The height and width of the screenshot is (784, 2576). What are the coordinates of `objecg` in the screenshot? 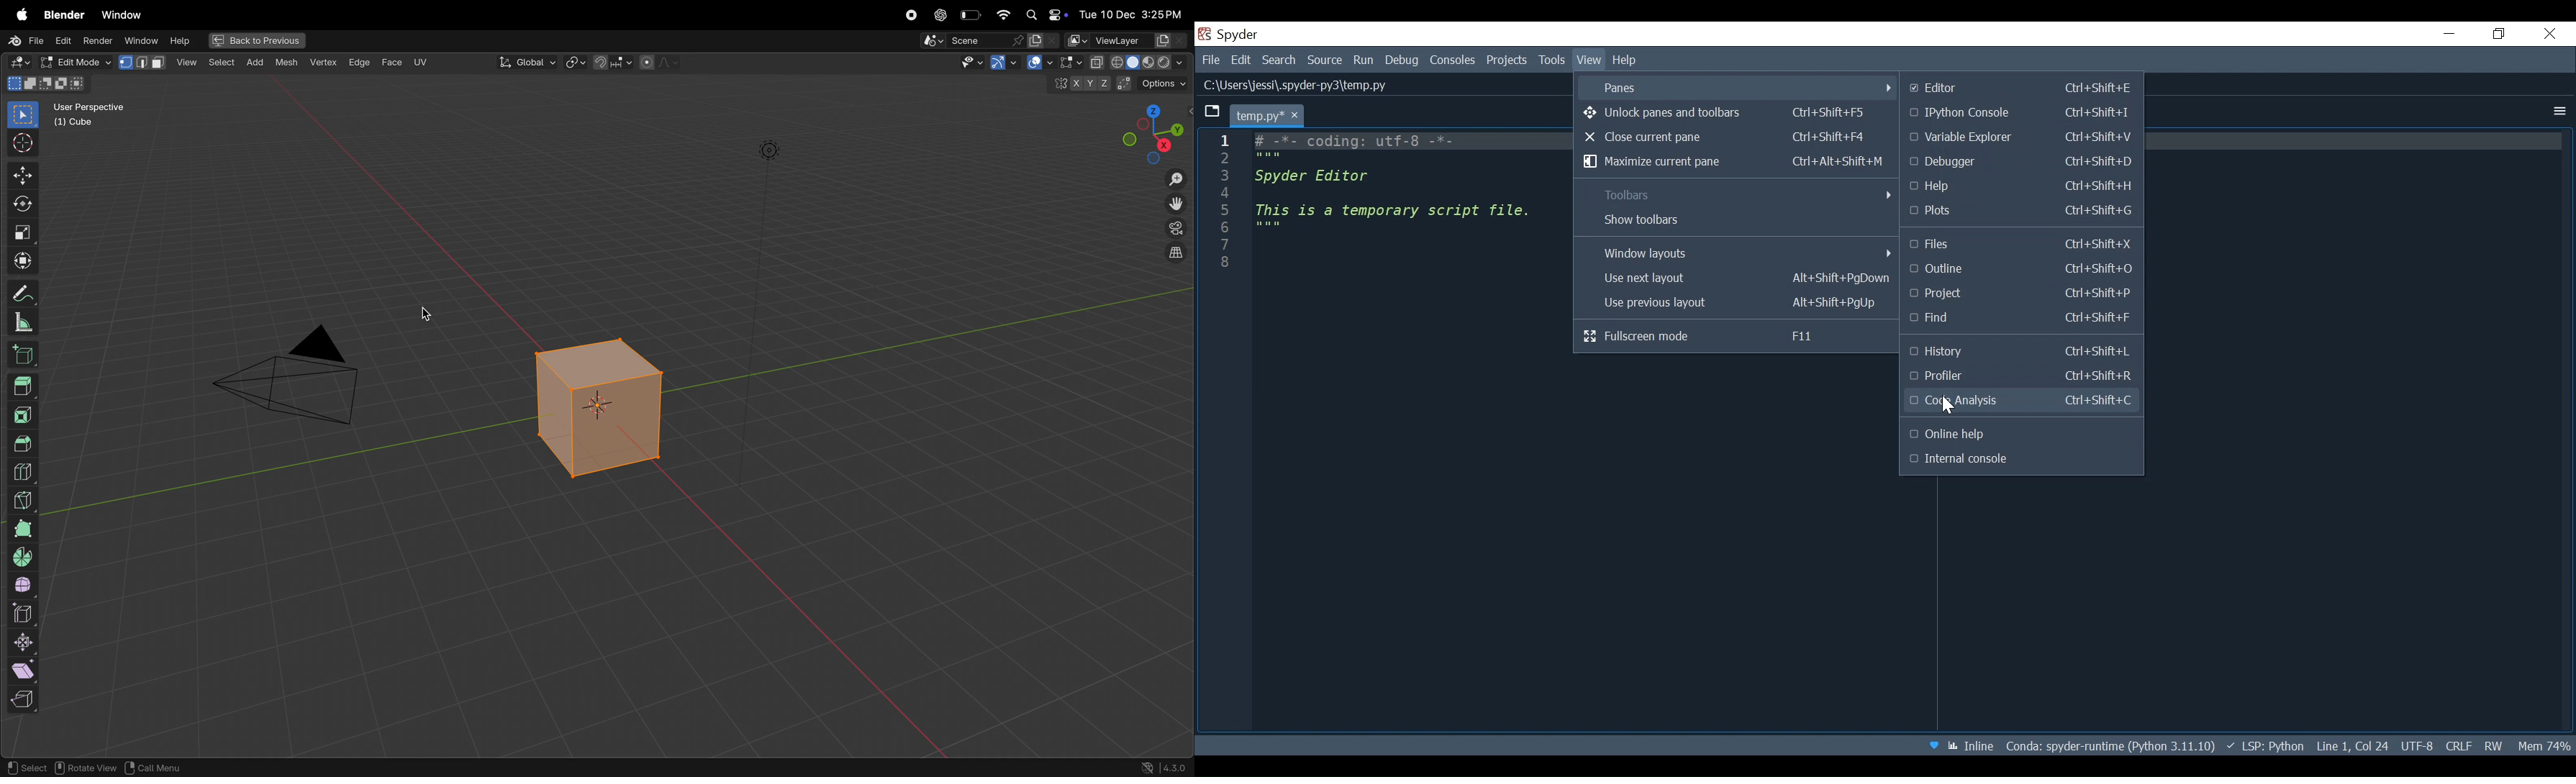 It's located at (152, 768).